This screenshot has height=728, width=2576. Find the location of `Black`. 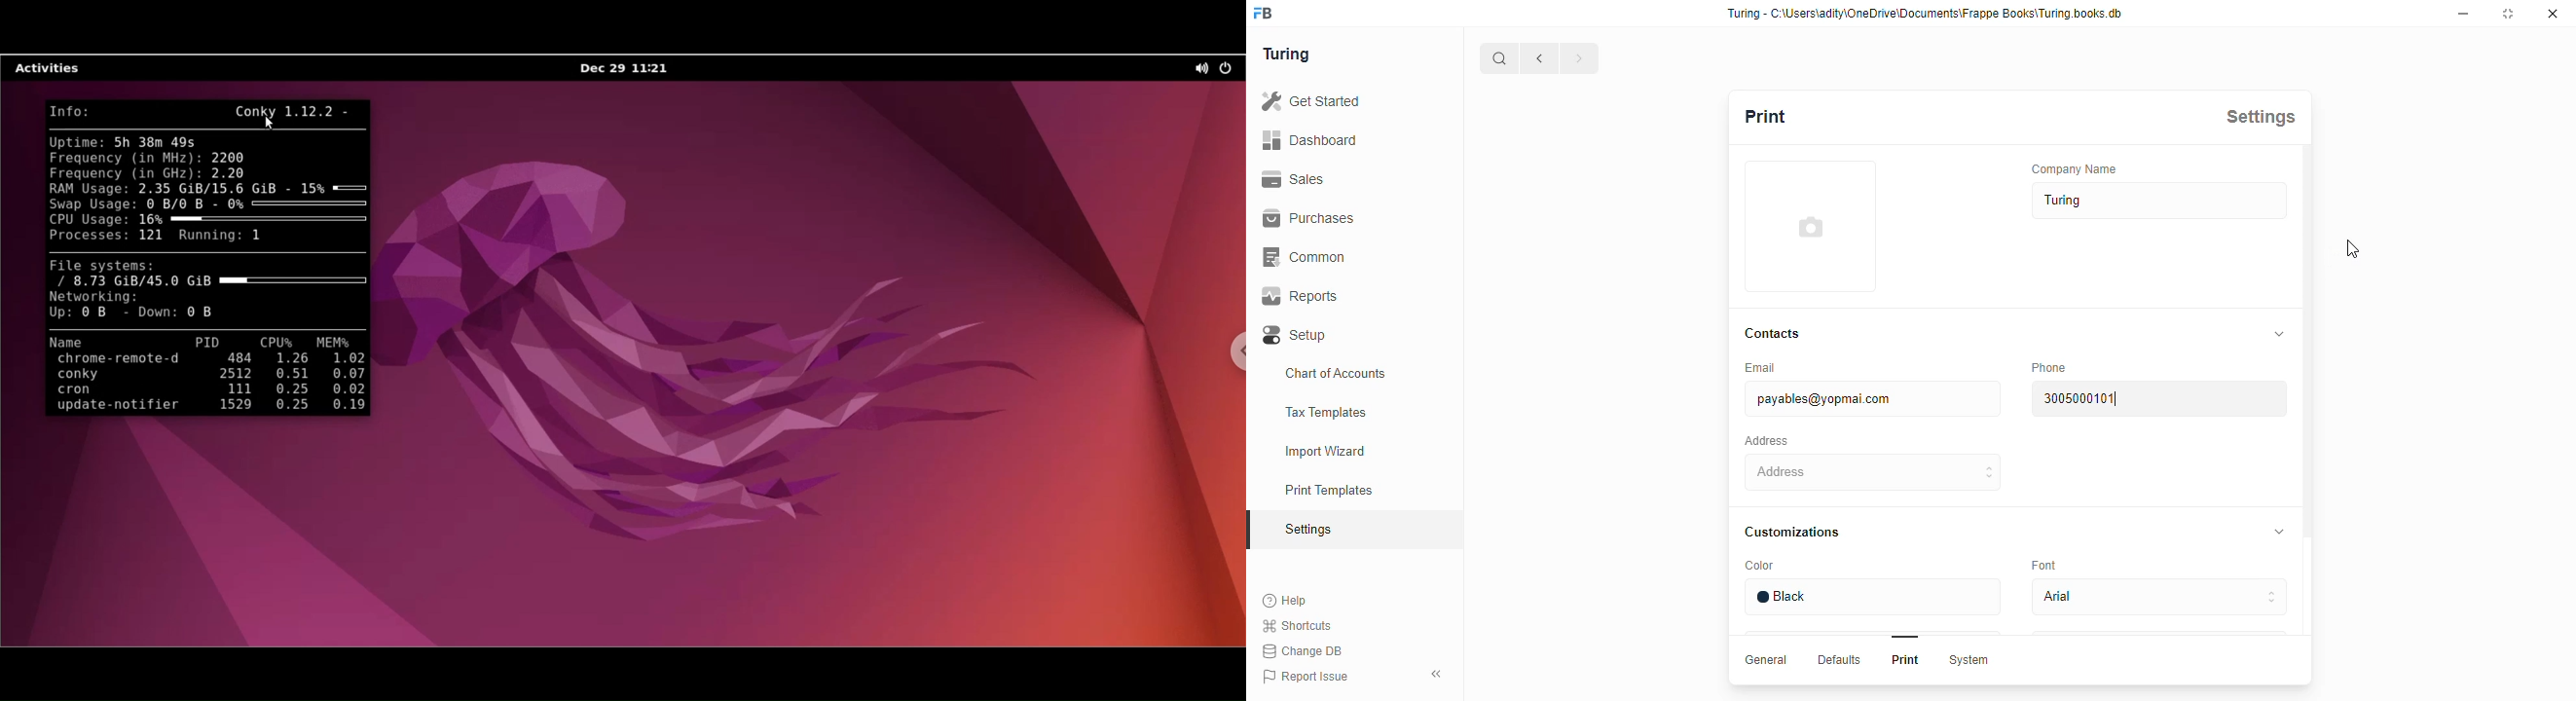

Black is located at coordinates (1867, 596).